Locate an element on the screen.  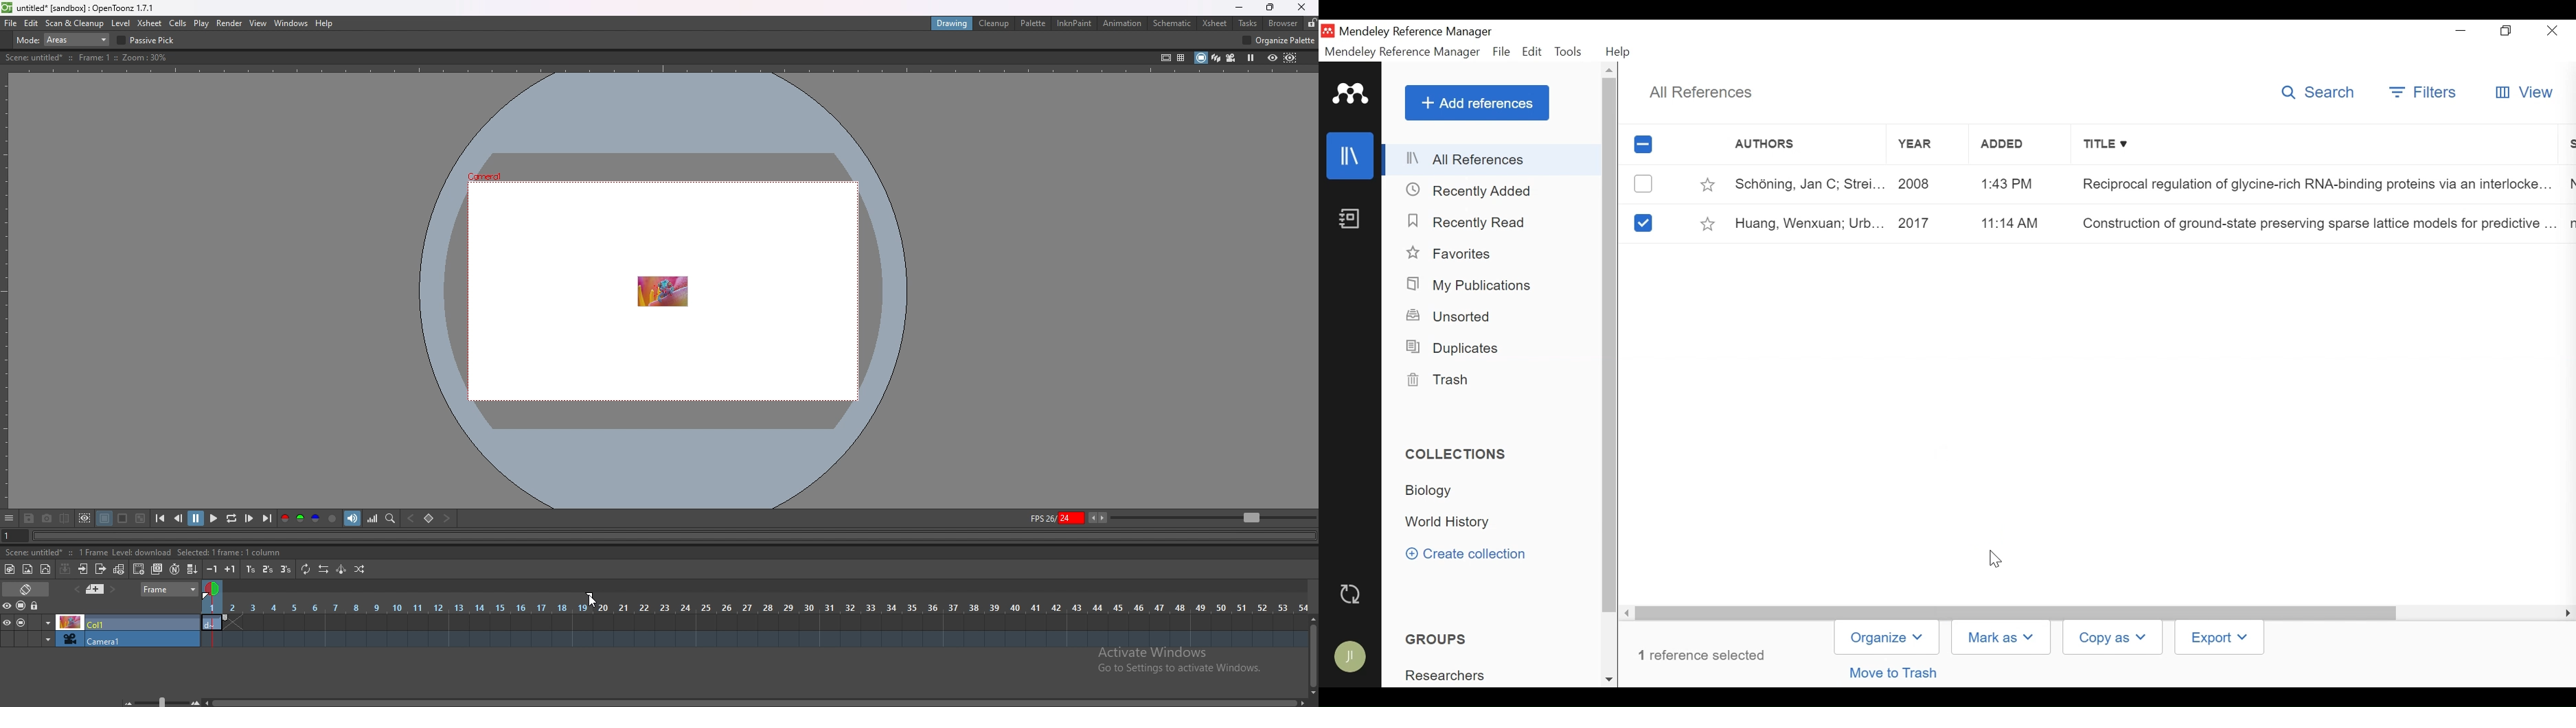
Restore is located at coordinates (2508, 31).